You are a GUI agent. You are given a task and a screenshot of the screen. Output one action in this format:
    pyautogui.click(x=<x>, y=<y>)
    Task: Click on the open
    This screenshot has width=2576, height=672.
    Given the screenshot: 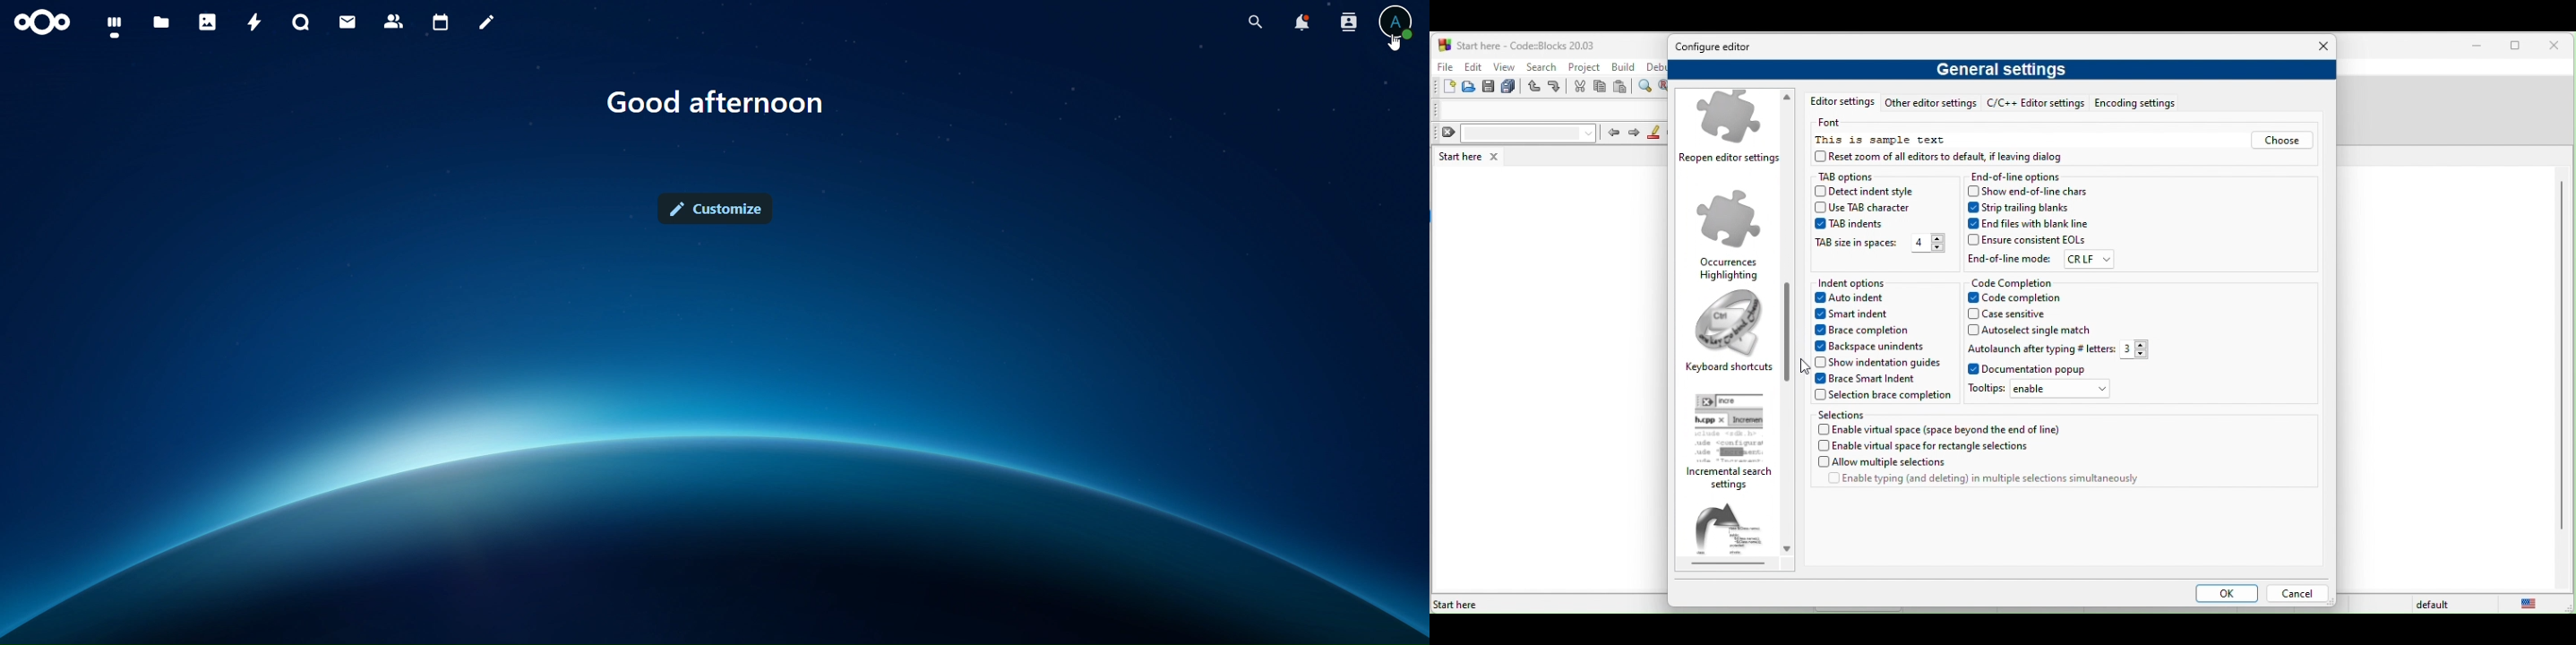 What is the action you would take?
    pyautogui.click(x=1470, y=87)
    